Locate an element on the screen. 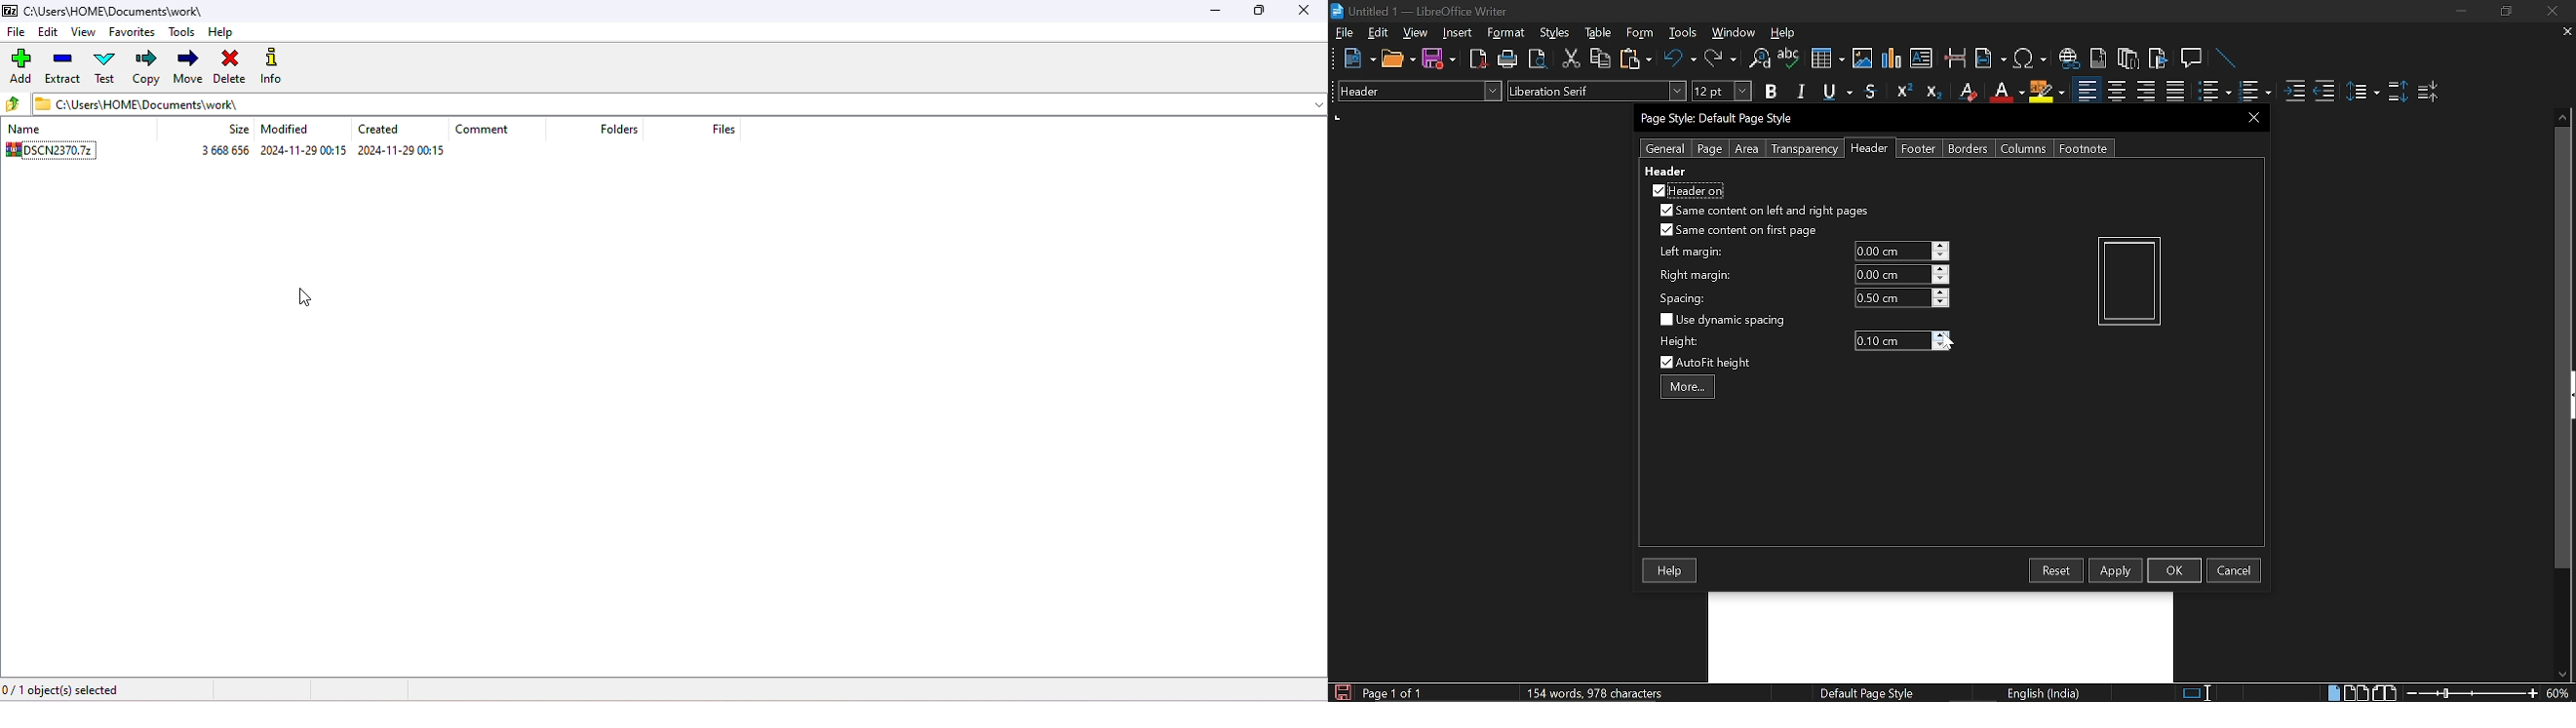  Current zoom hey Cortana is located at coordinates (2557, 692).